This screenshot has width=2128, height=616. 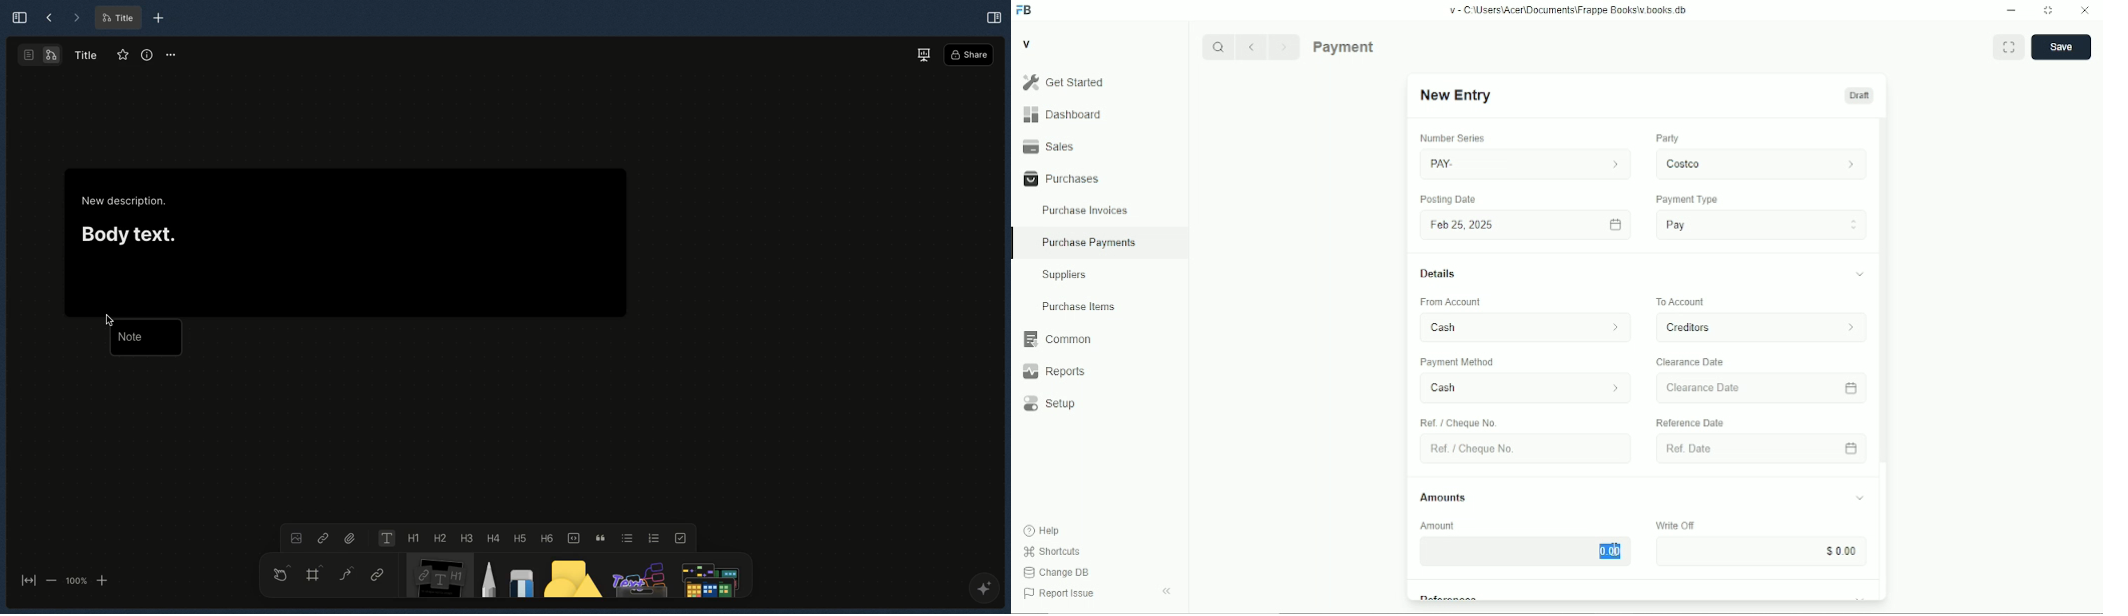 I want to click on Amounts, so click(x=1444, y=493).